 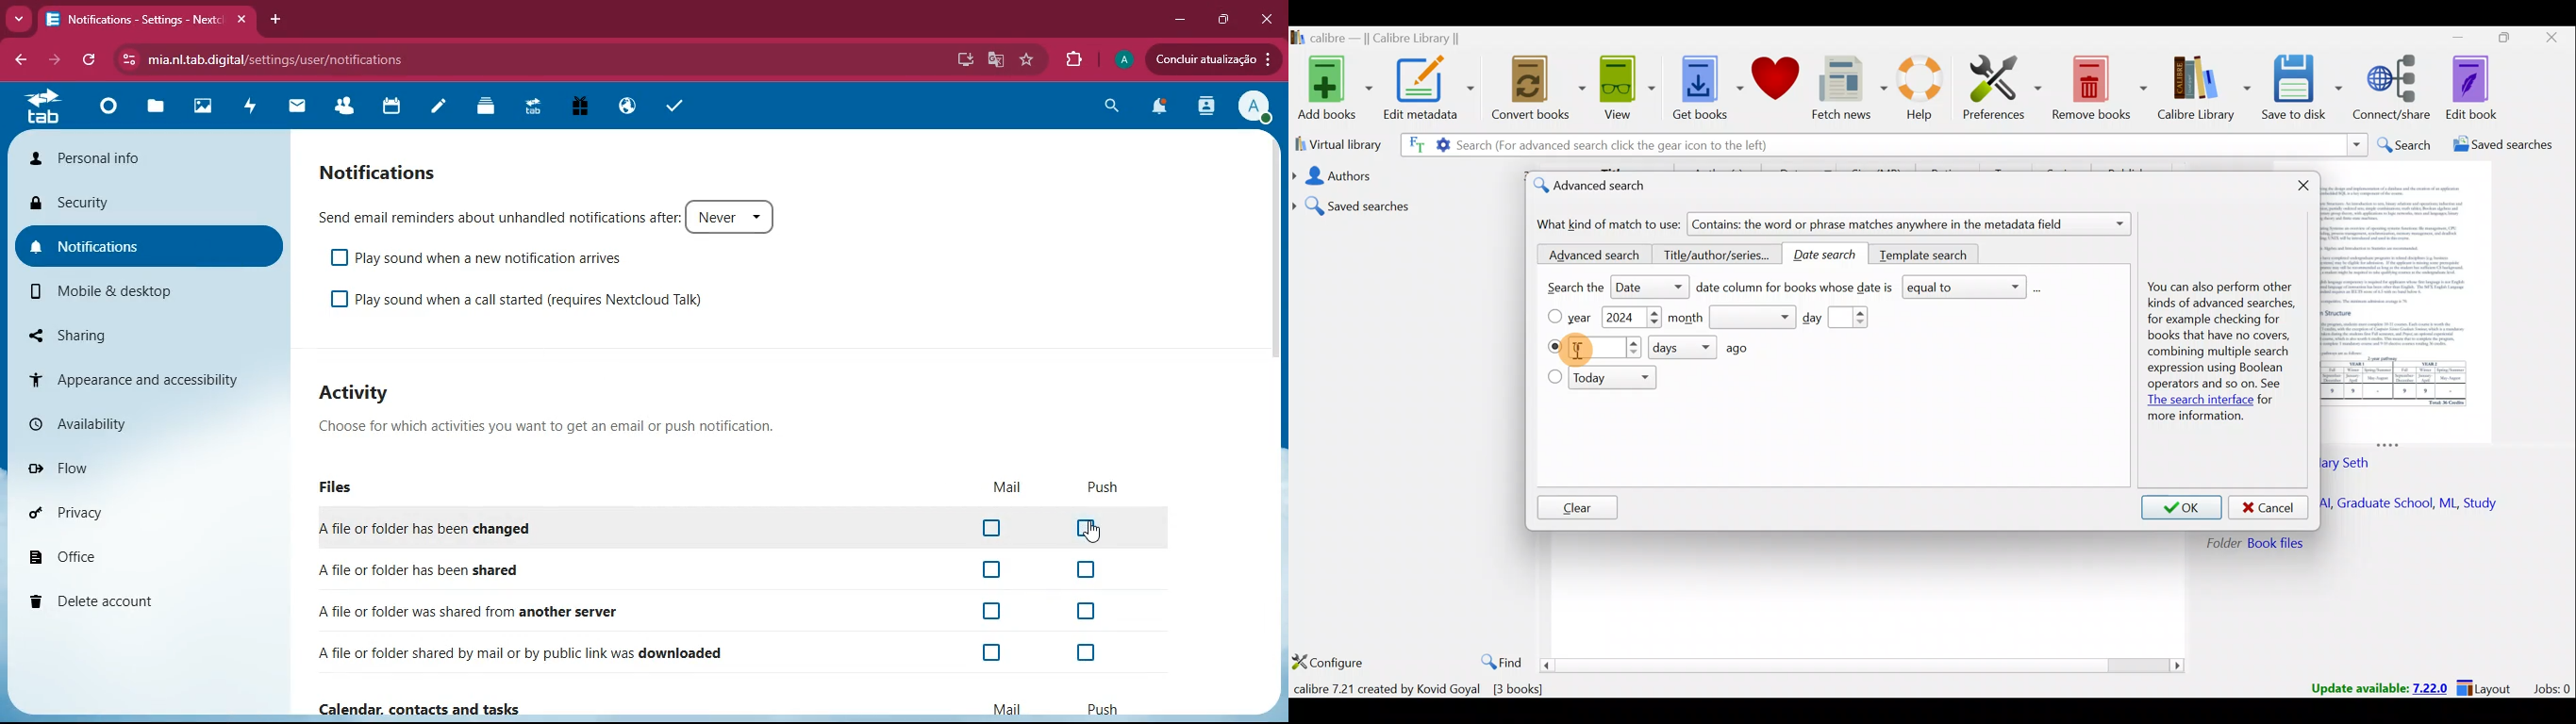 What do you see at coordinates (2217, 338) in the screenshot?
I see `You can also perform other kinds of advanced searches, for example checking for books that have no covers, combining multiple search expression using Boolean operators and so on. See` at bounding box center [2217, 338].